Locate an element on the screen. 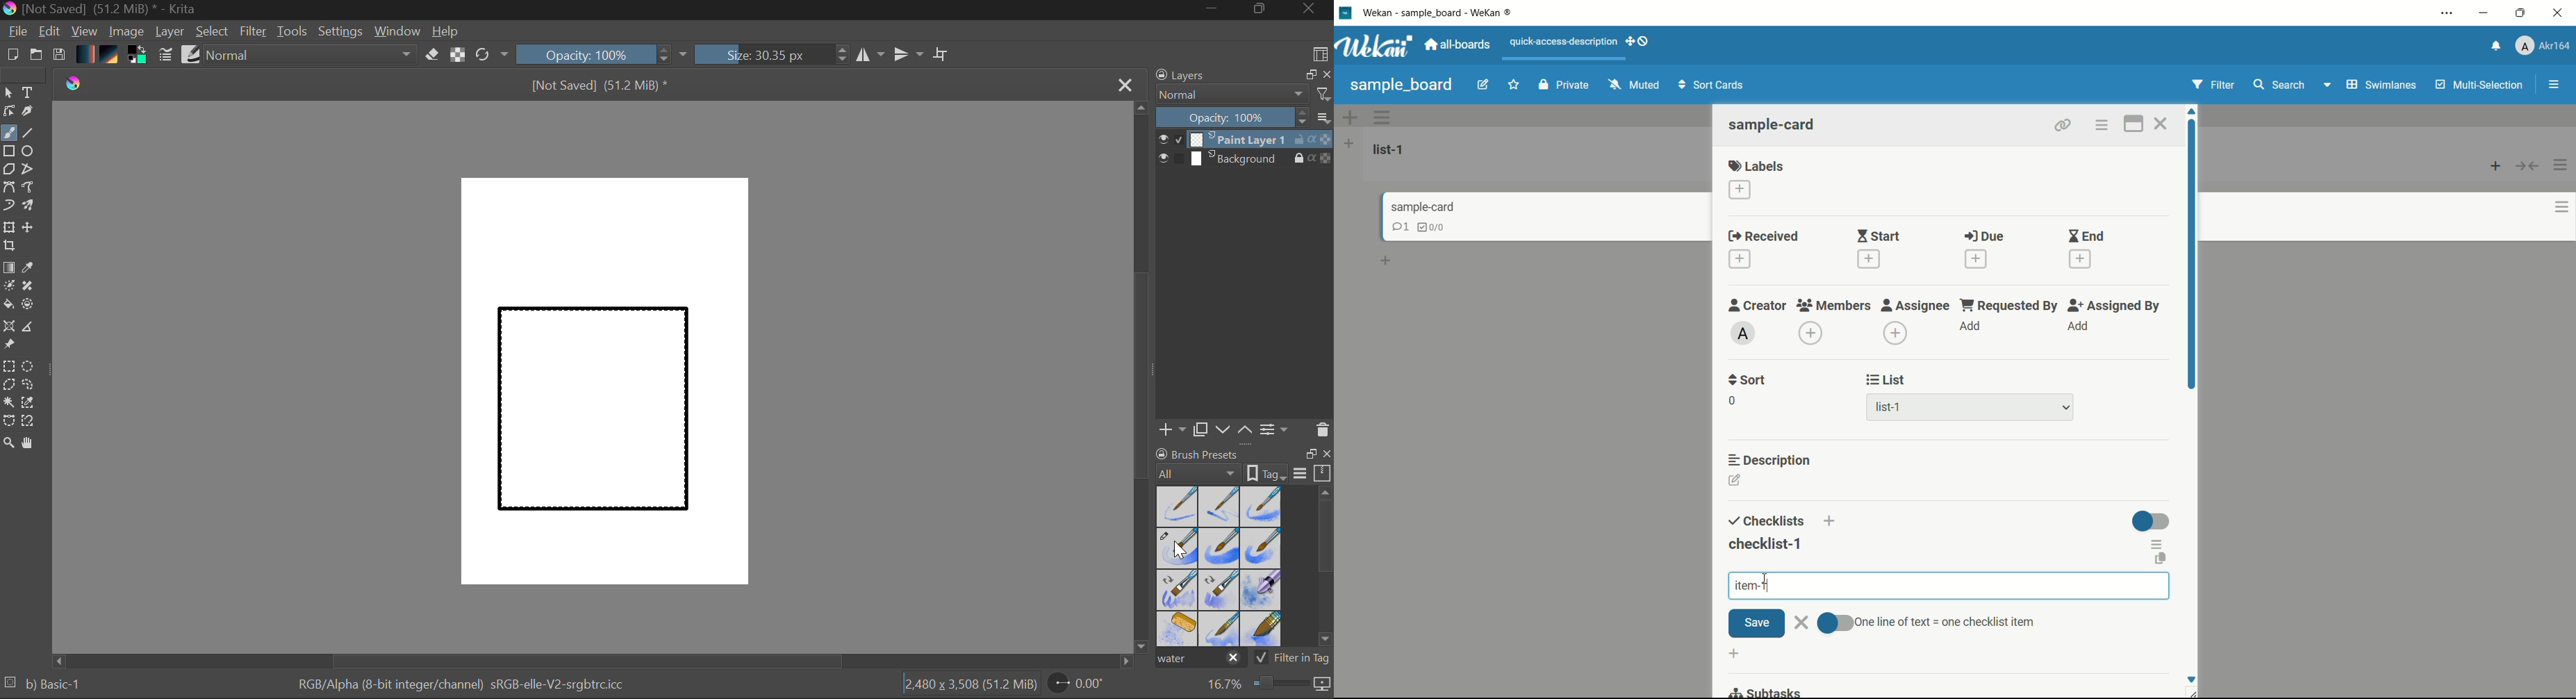 The image size is (2576, 700). Polygon Selection Tool is located at coordinates (8, 385).